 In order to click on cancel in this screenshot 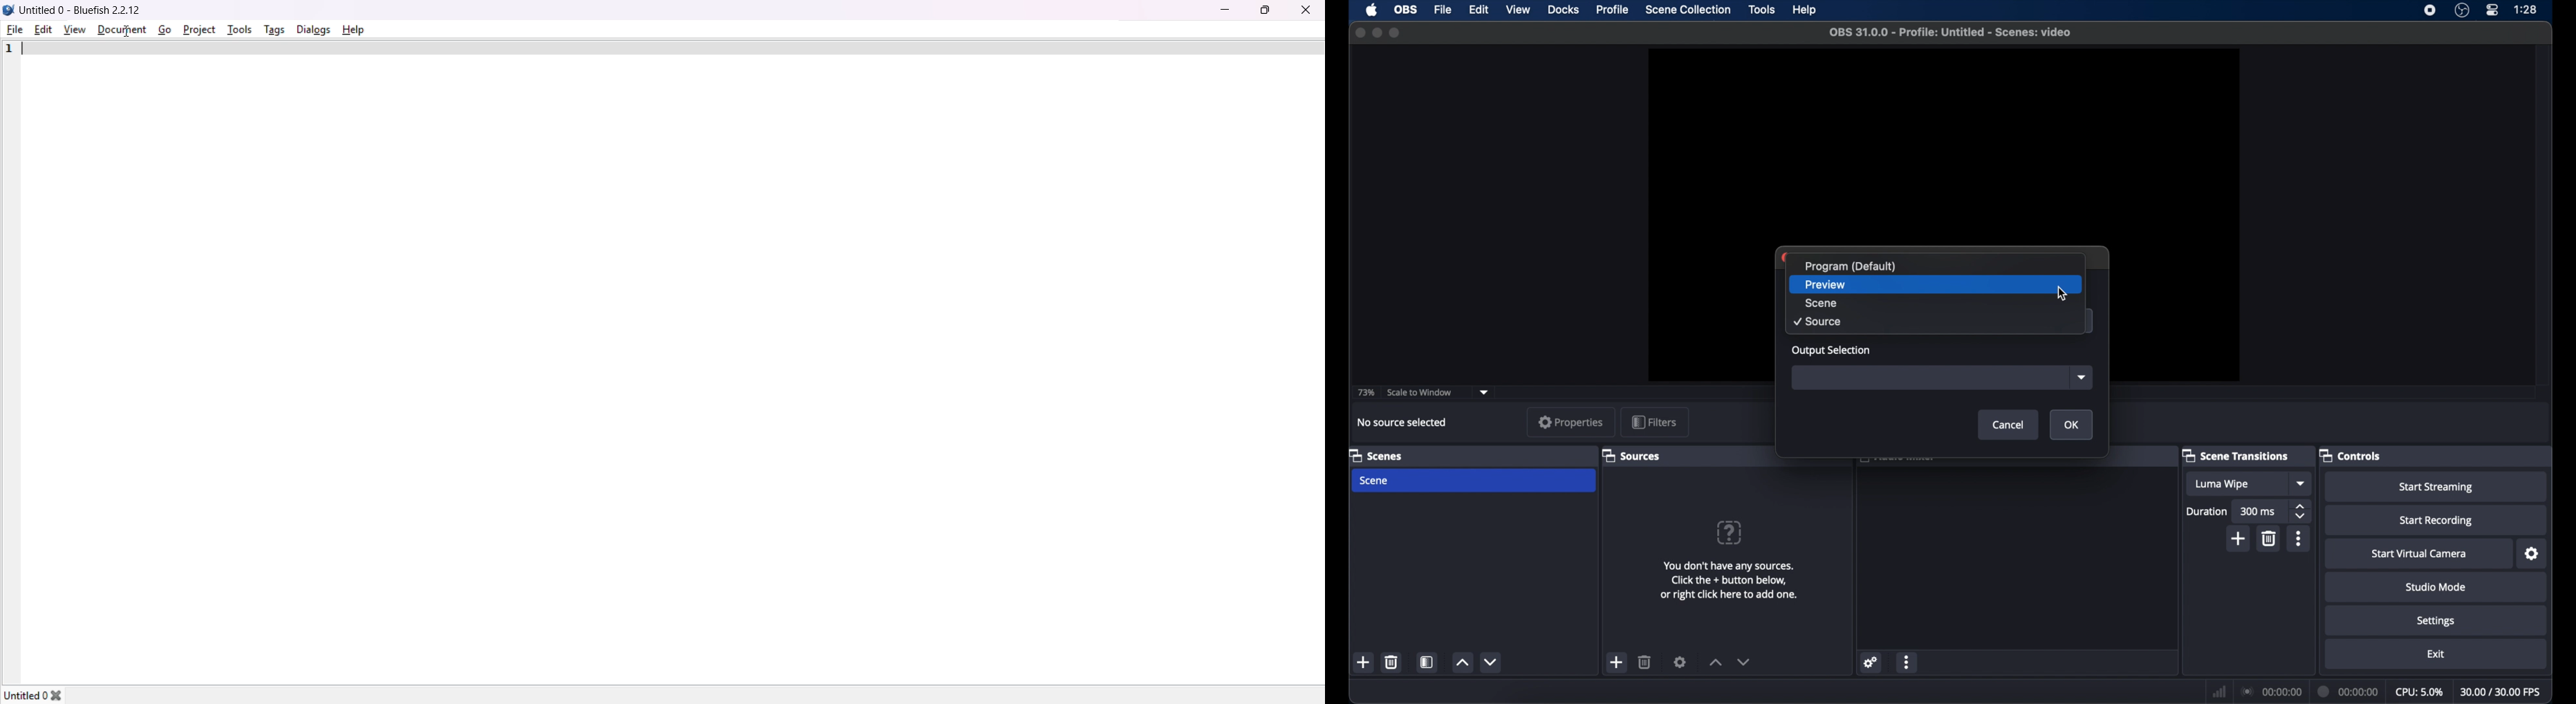, I will do `click(2009, 424)`.